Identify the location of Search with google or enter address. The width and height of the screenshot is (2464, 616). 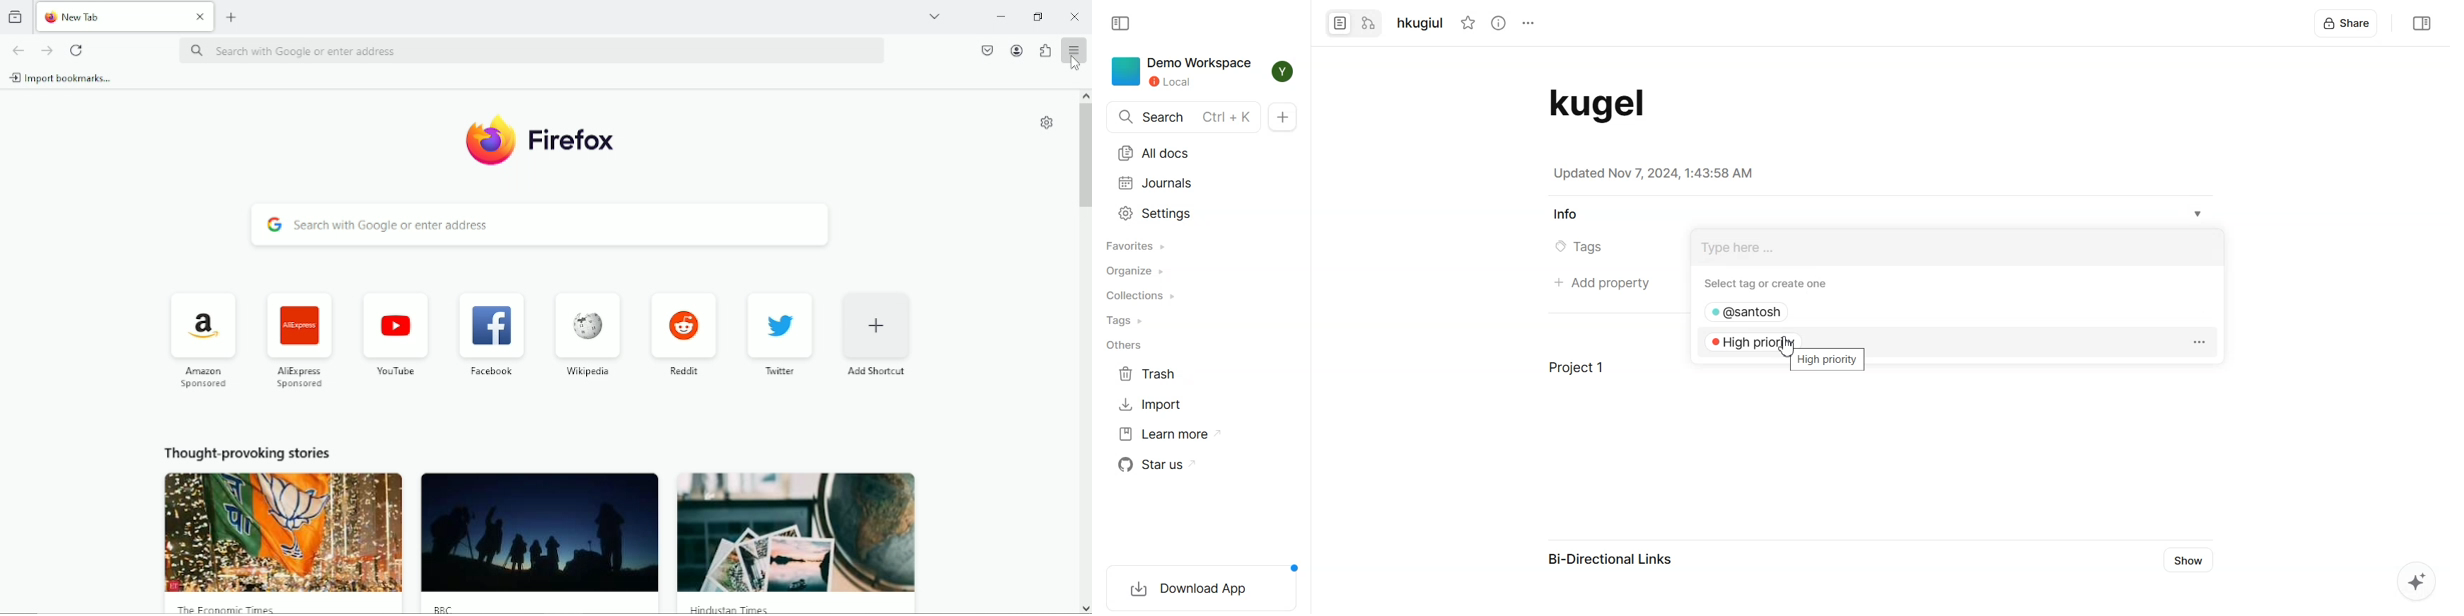
(542, 225).